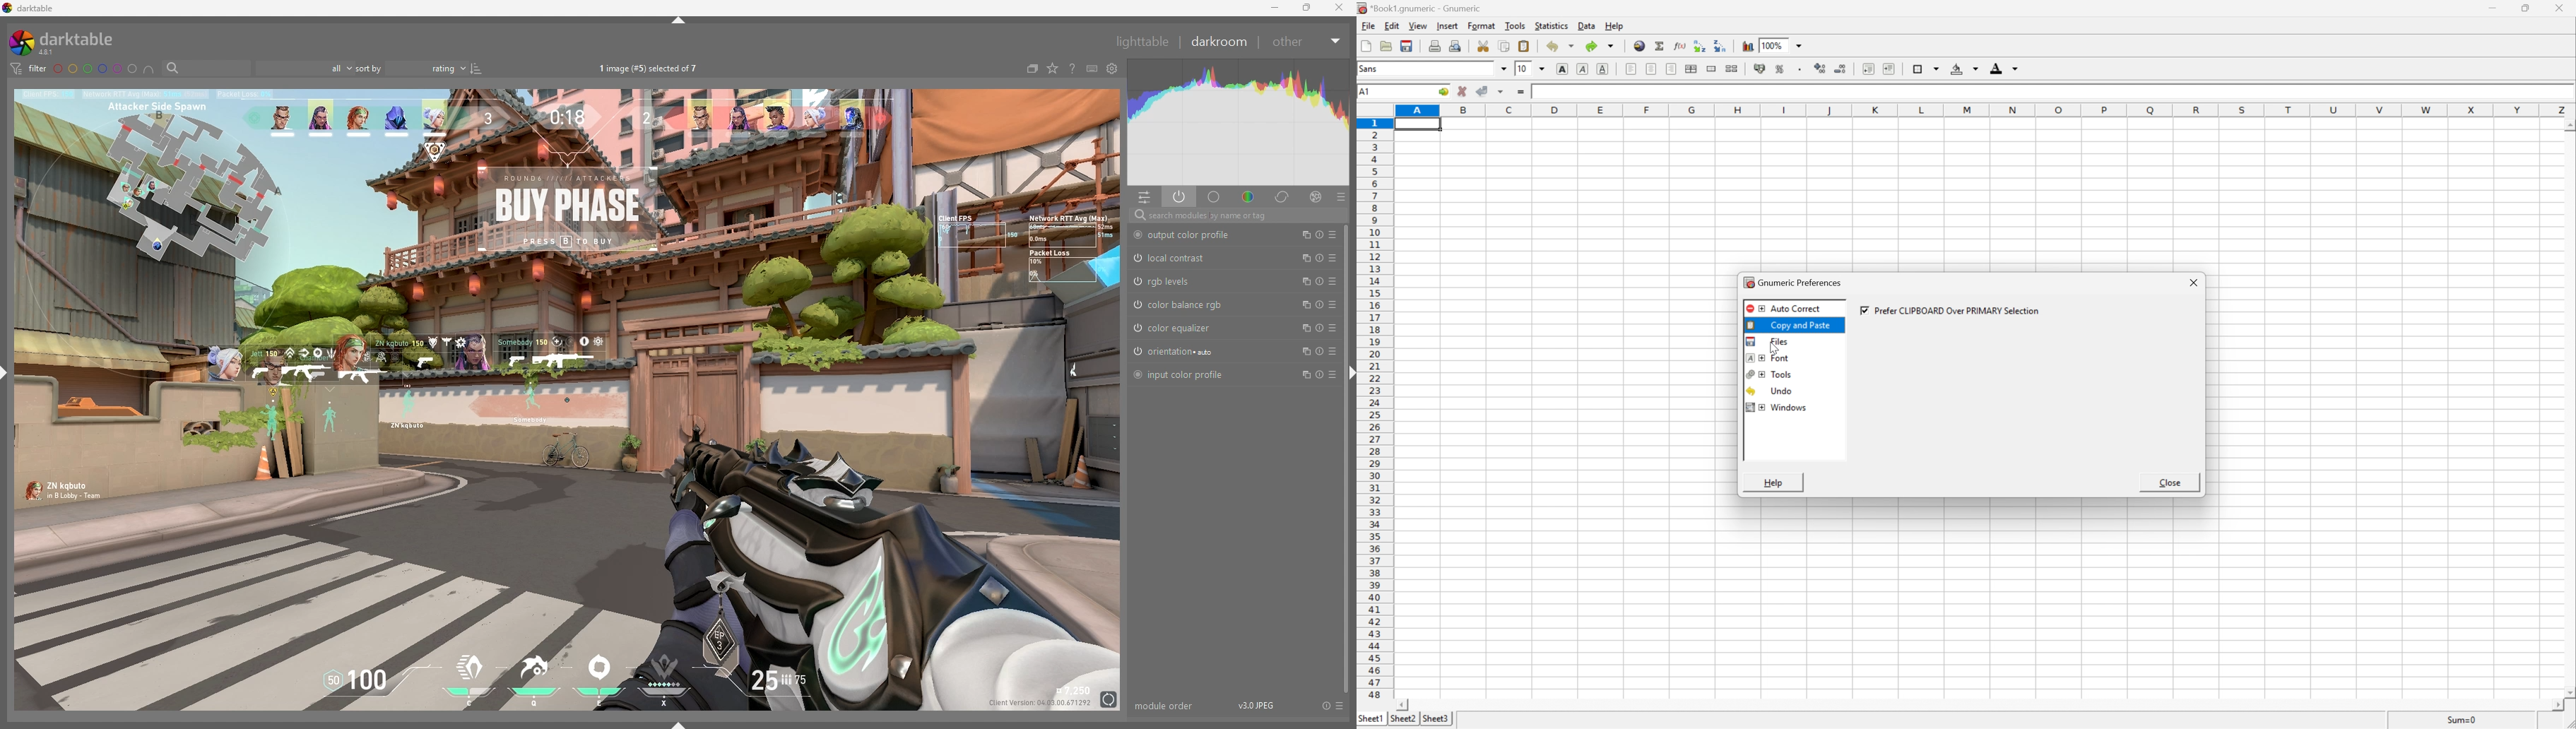  I want to click on help, so click(1616, 25).